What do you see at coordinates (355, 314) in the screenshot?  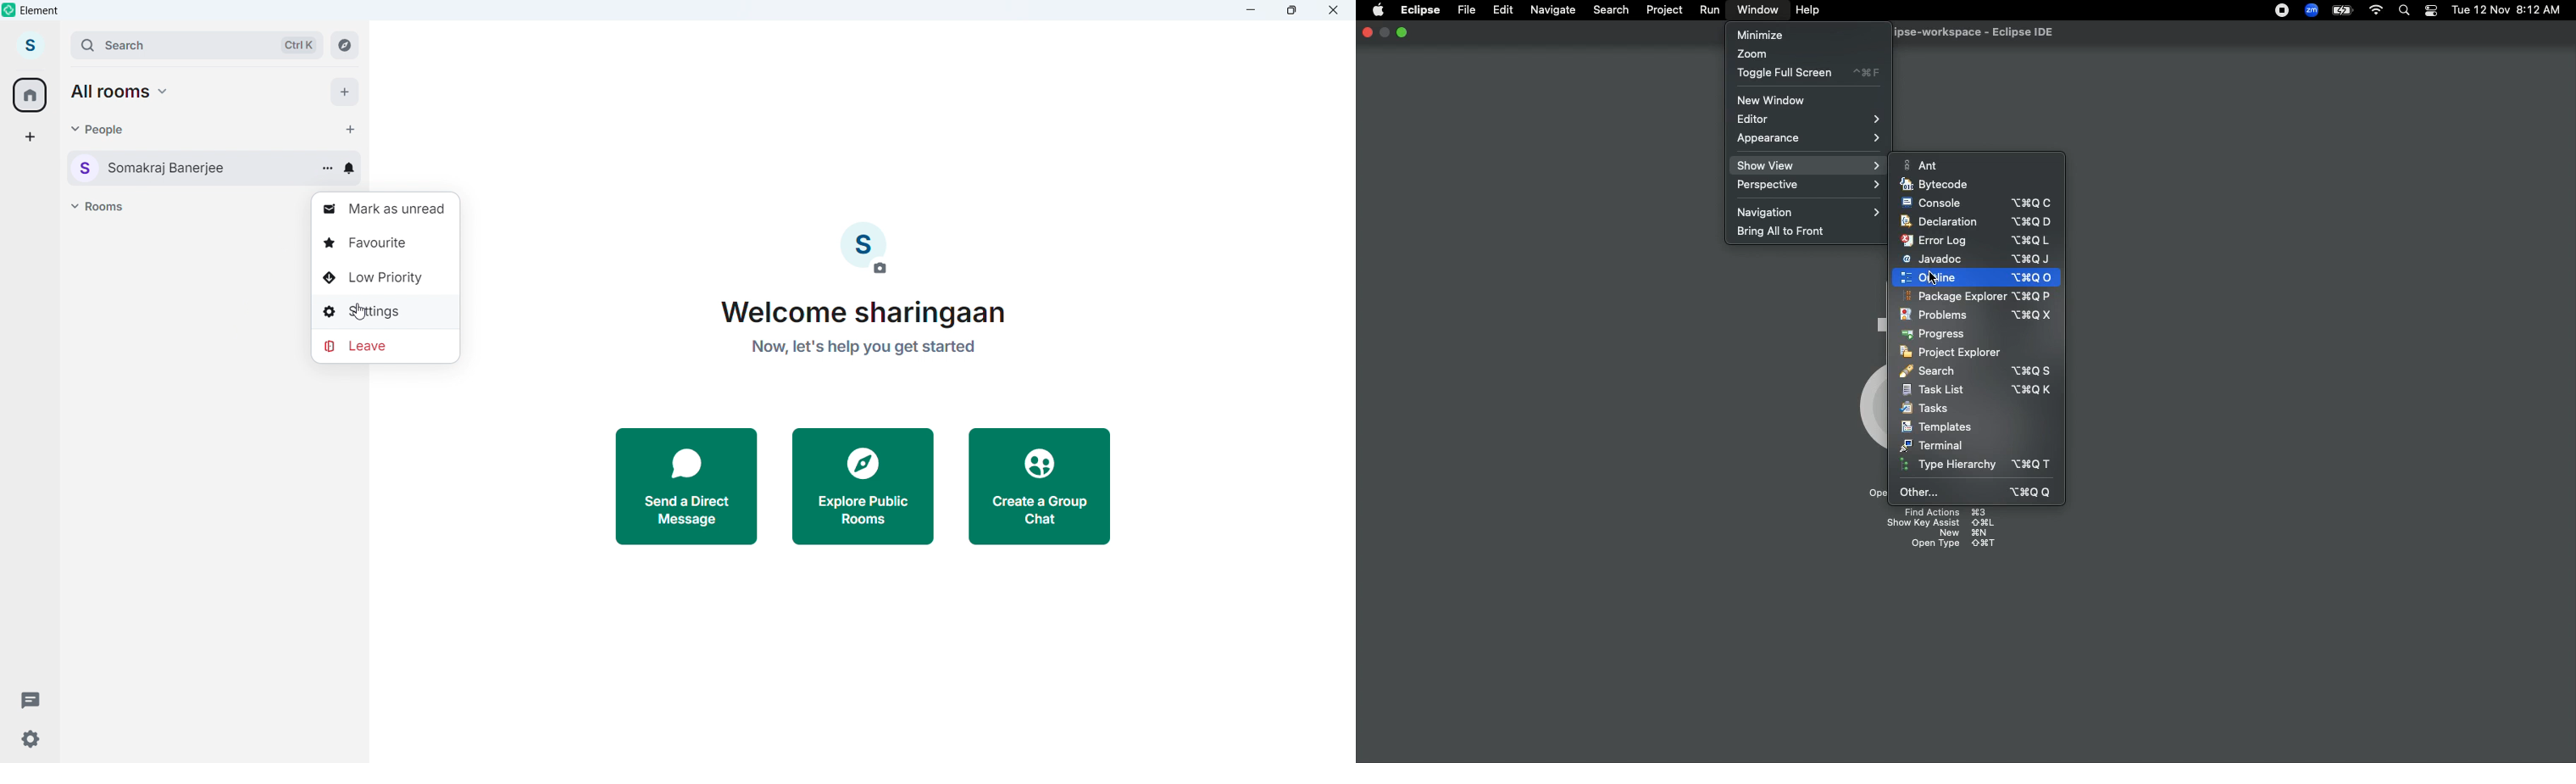 I see `cursor movement` at bounding box center [355, 314].